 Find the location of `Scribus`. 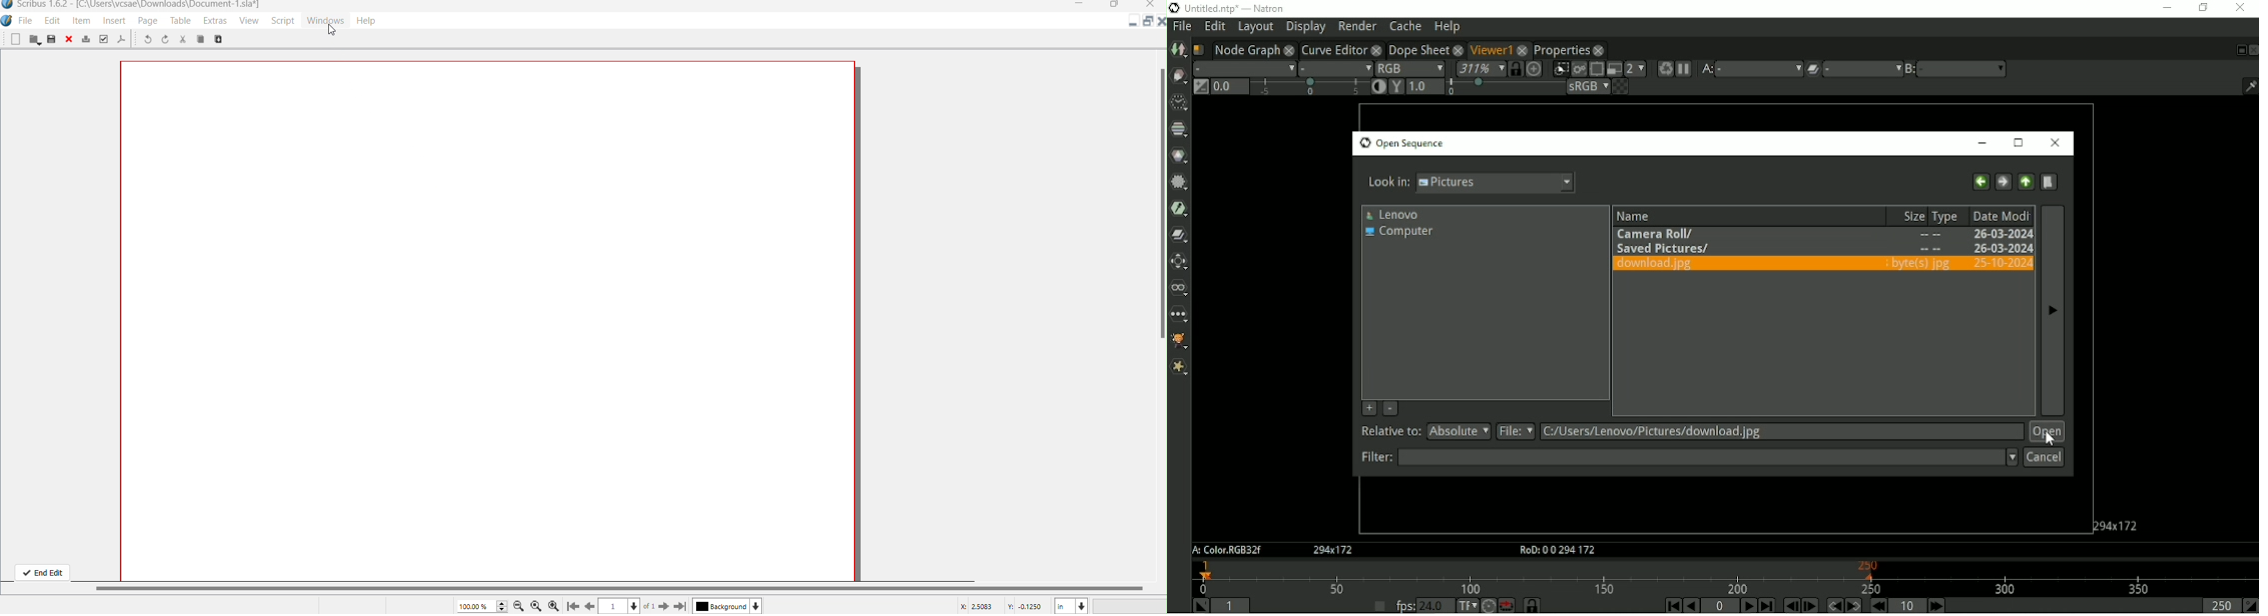

Scribus is located at coordinates (130, 7).